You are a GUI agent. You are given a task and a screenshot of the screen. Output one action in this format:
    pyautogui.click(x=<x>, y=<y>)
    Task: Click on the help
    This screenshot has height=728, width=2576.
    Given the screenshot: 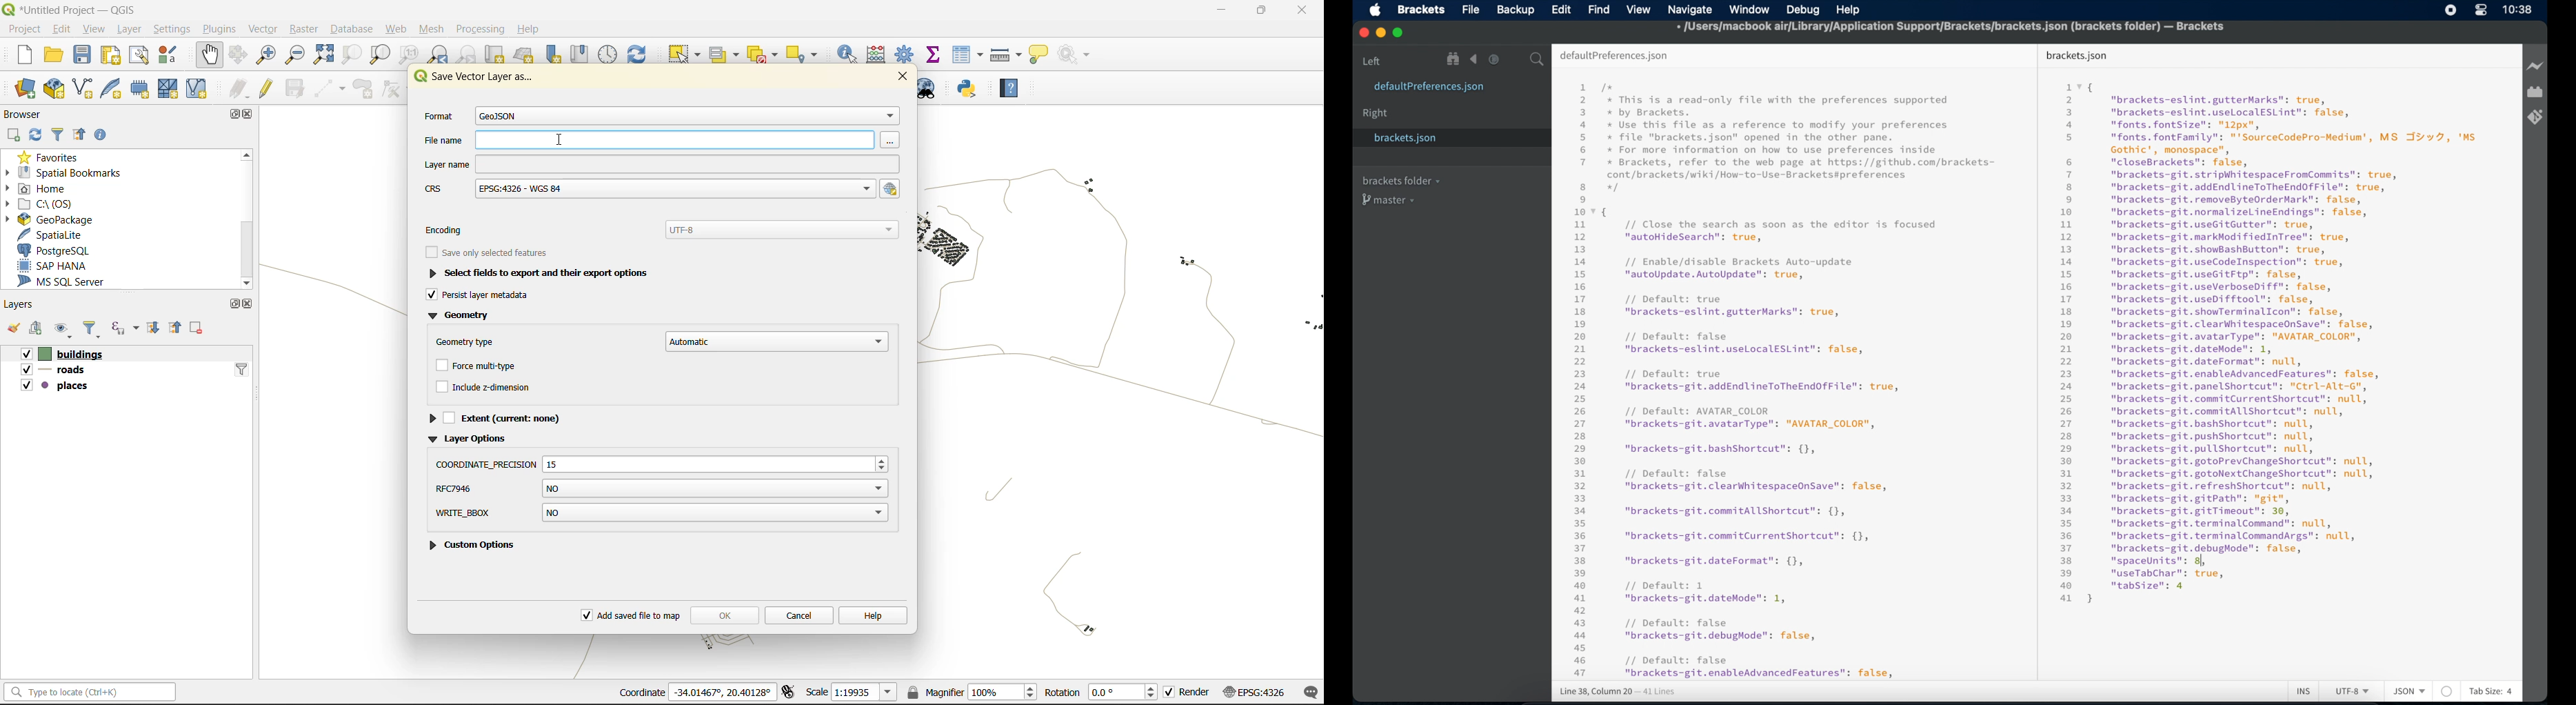 What is the action you would take?
    pyautogui.click(x=1848, y=11)
    